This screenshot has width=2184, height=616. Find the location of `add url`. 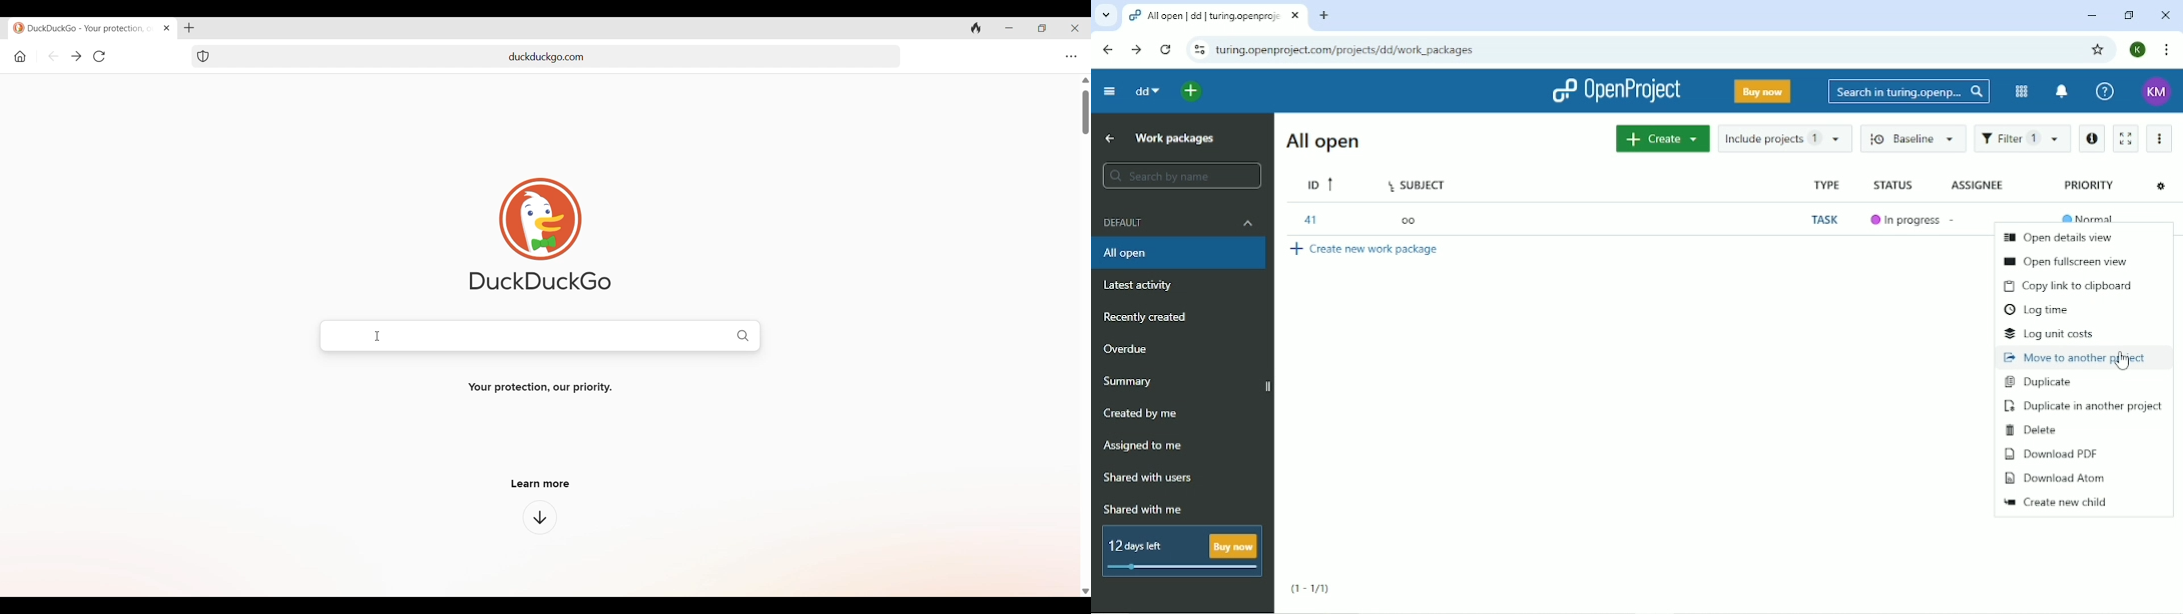

add url is located at coordinates (557, 57).